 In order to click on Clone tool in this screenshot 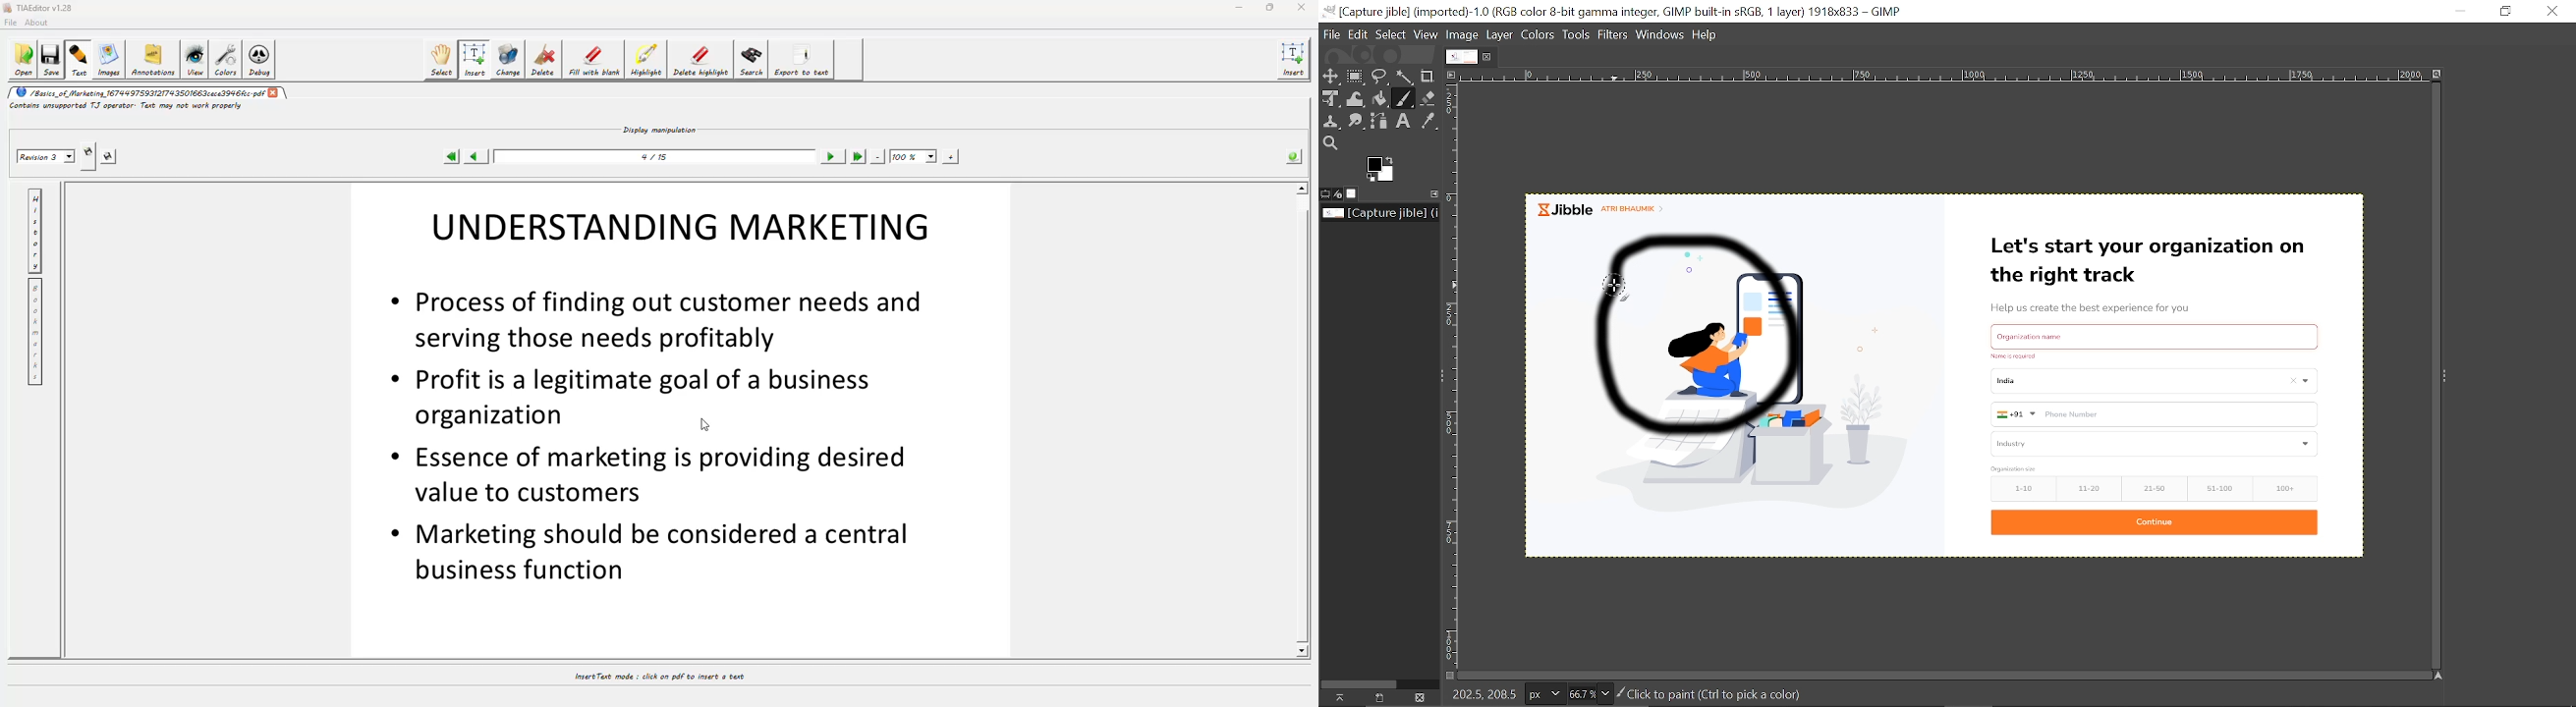, I will do `click(1333, 122)`.